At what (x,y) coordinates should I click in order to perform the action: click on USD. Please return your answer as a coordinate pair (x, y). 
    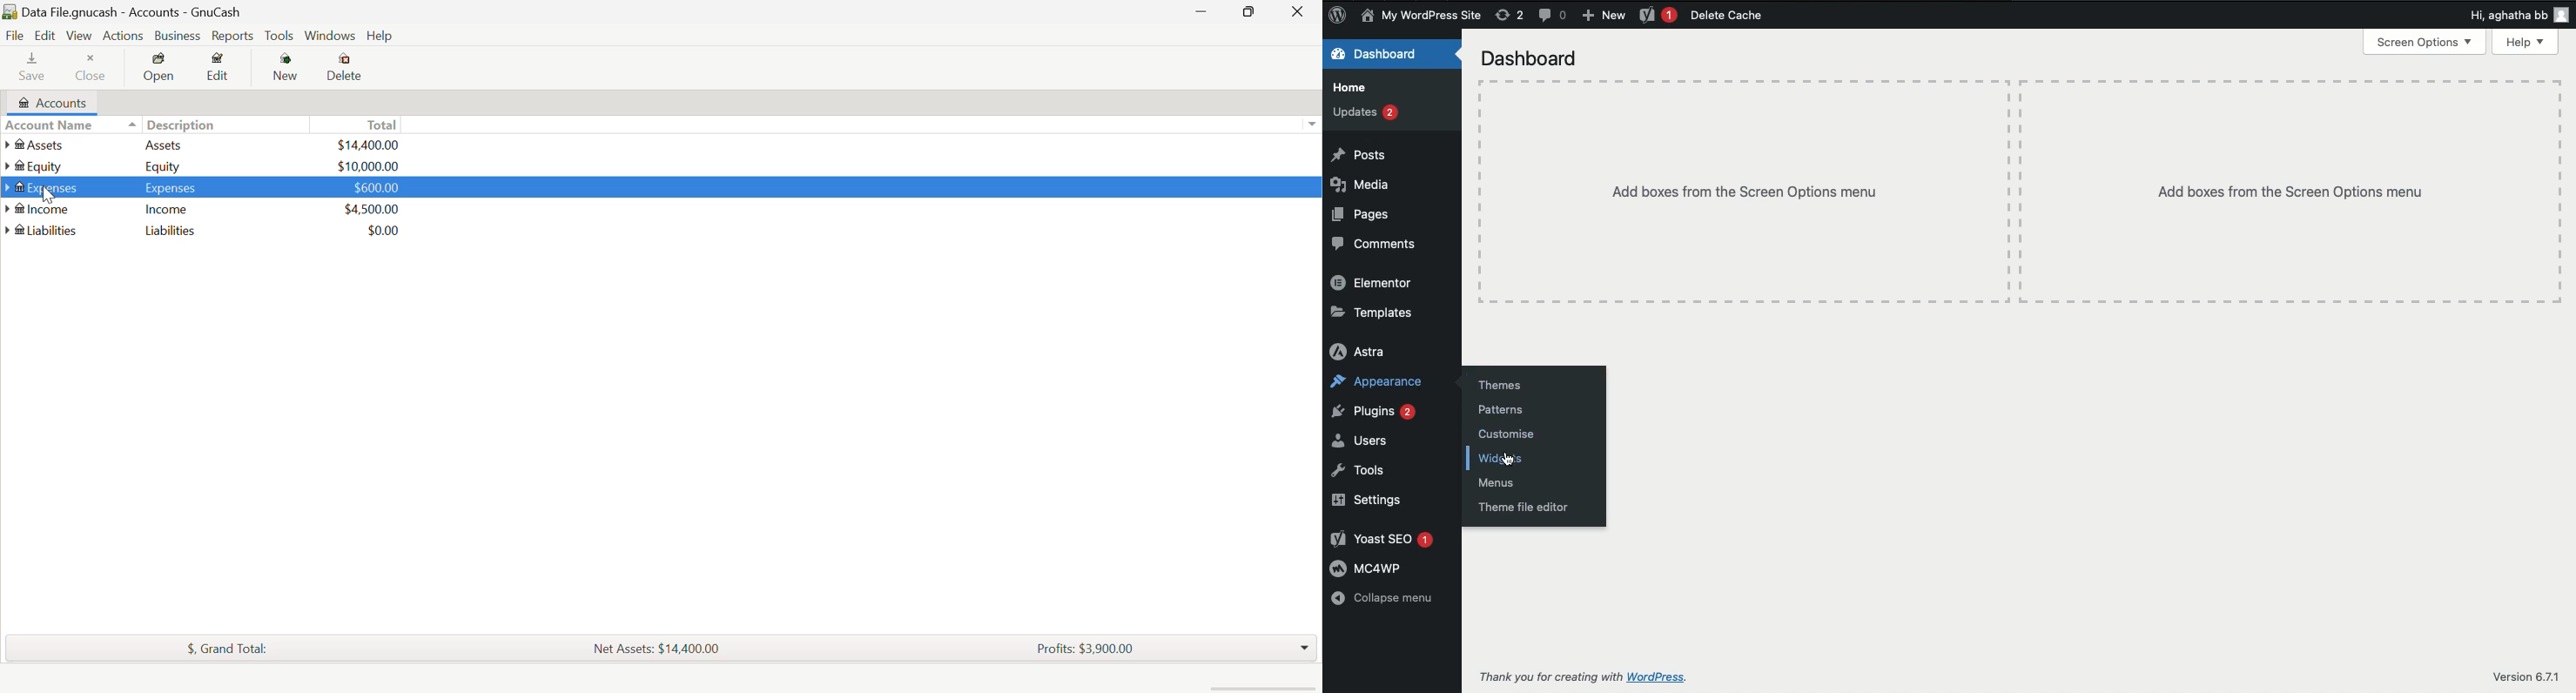
    Looking at the image, I should click on (371, 209).